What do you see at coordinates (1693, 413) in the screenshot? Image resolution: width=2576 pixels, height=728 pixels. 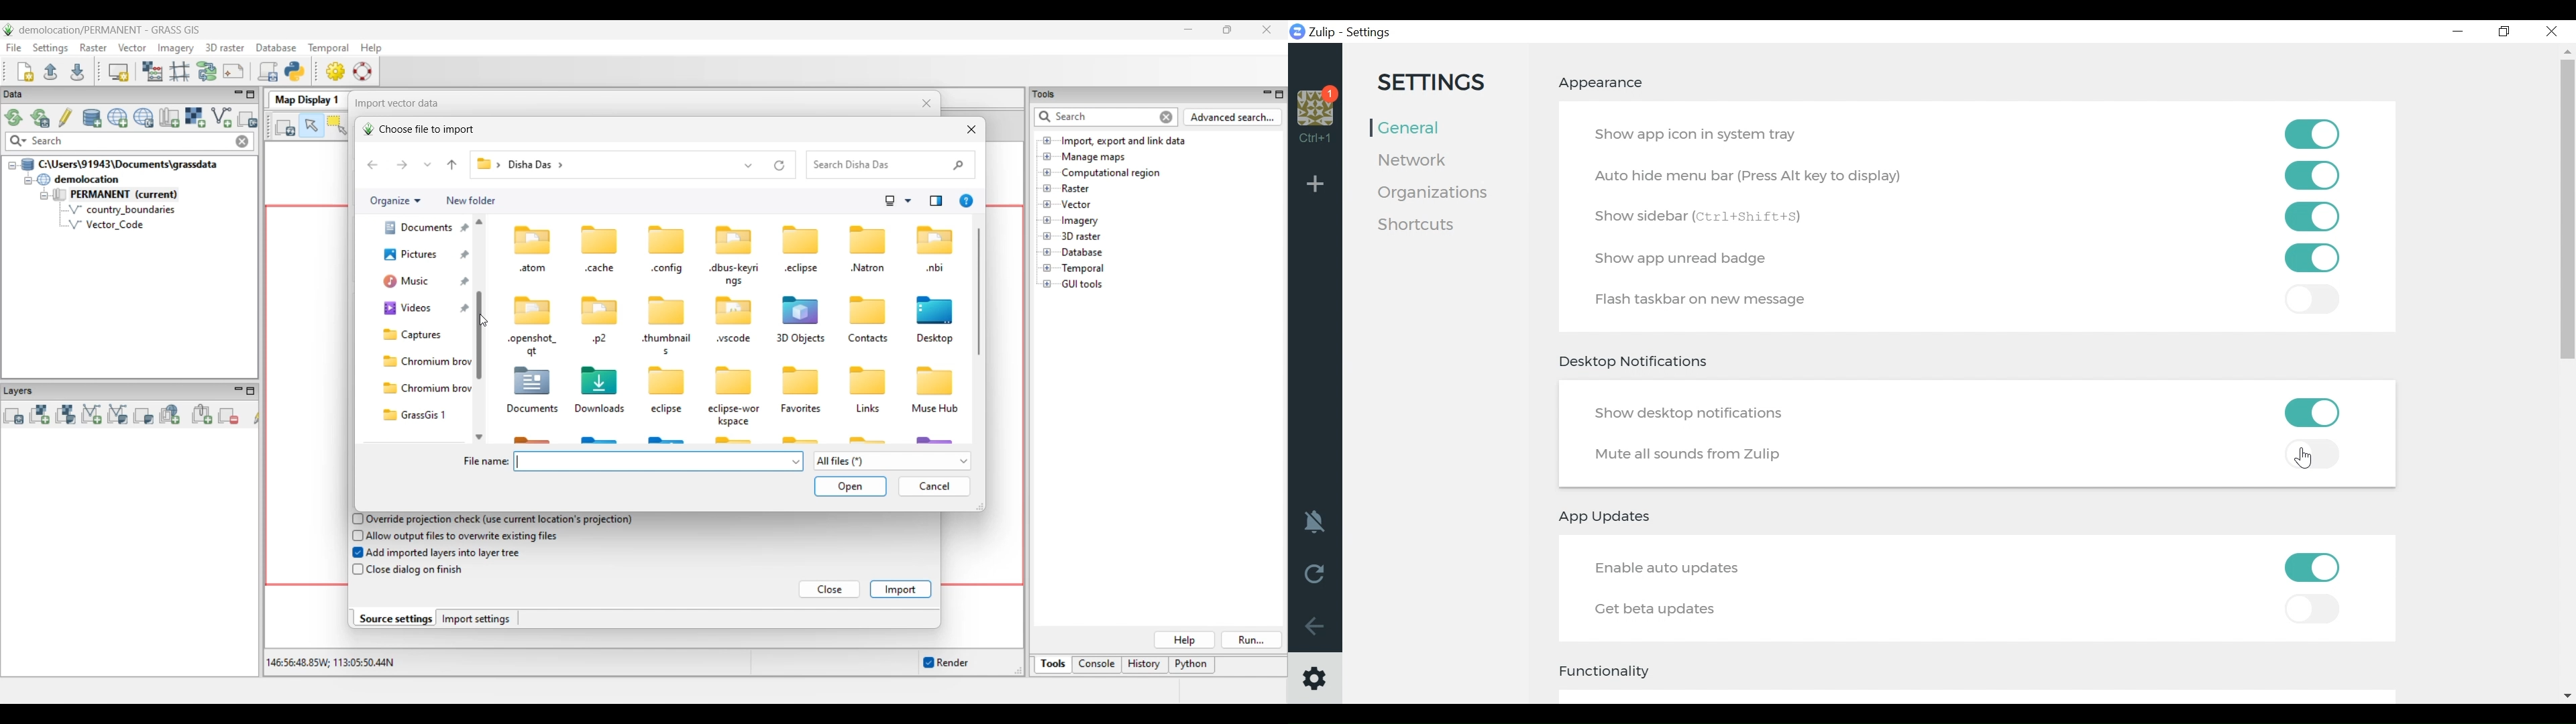 I see `Show desktop notifications` at bounding box center [1693, 413].